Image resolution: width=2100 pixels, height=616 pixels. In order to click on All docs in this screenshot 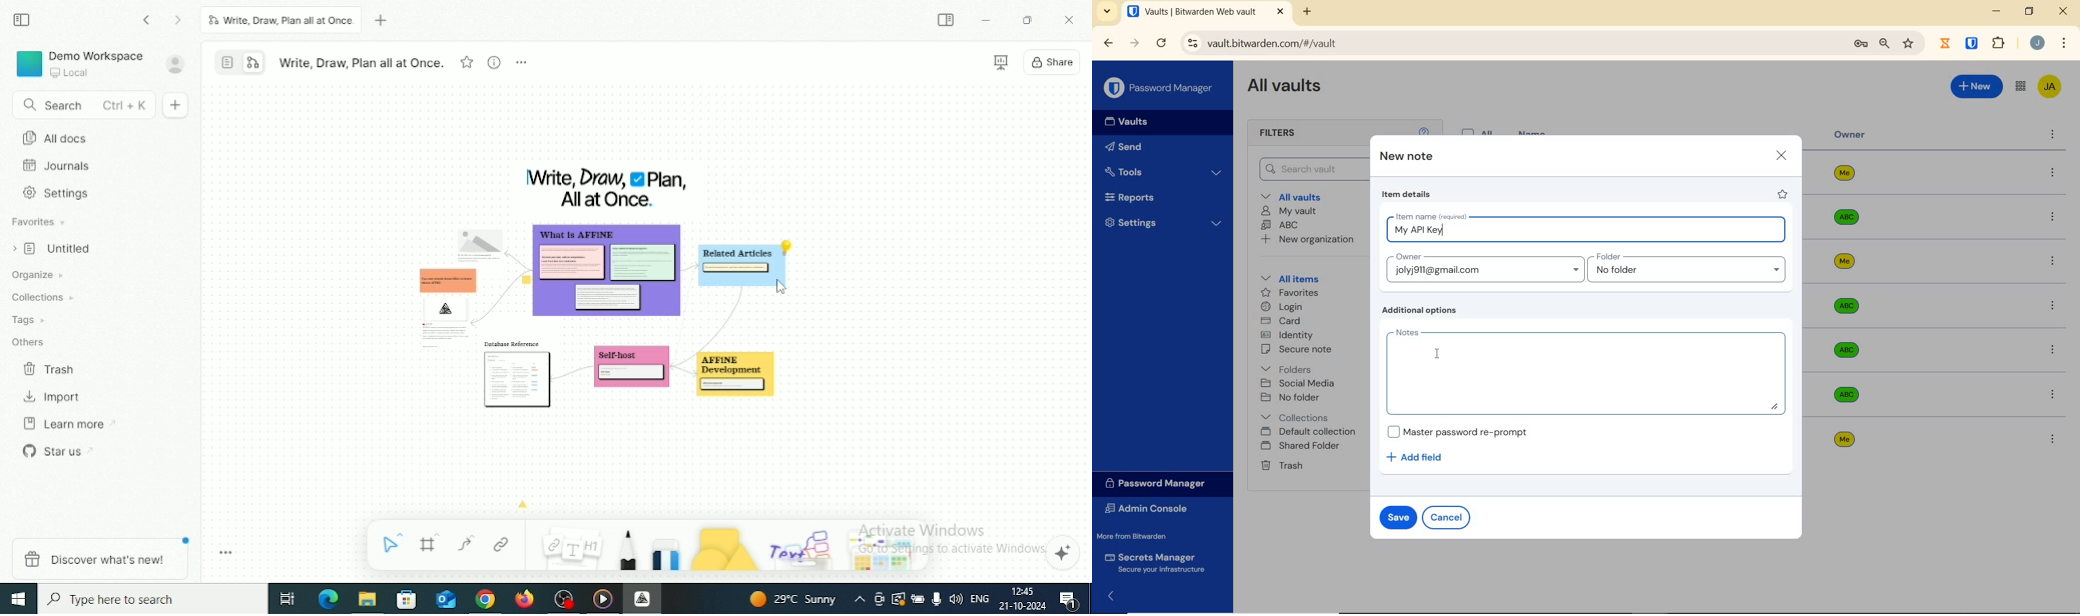, I will do `click(55, 138)`.